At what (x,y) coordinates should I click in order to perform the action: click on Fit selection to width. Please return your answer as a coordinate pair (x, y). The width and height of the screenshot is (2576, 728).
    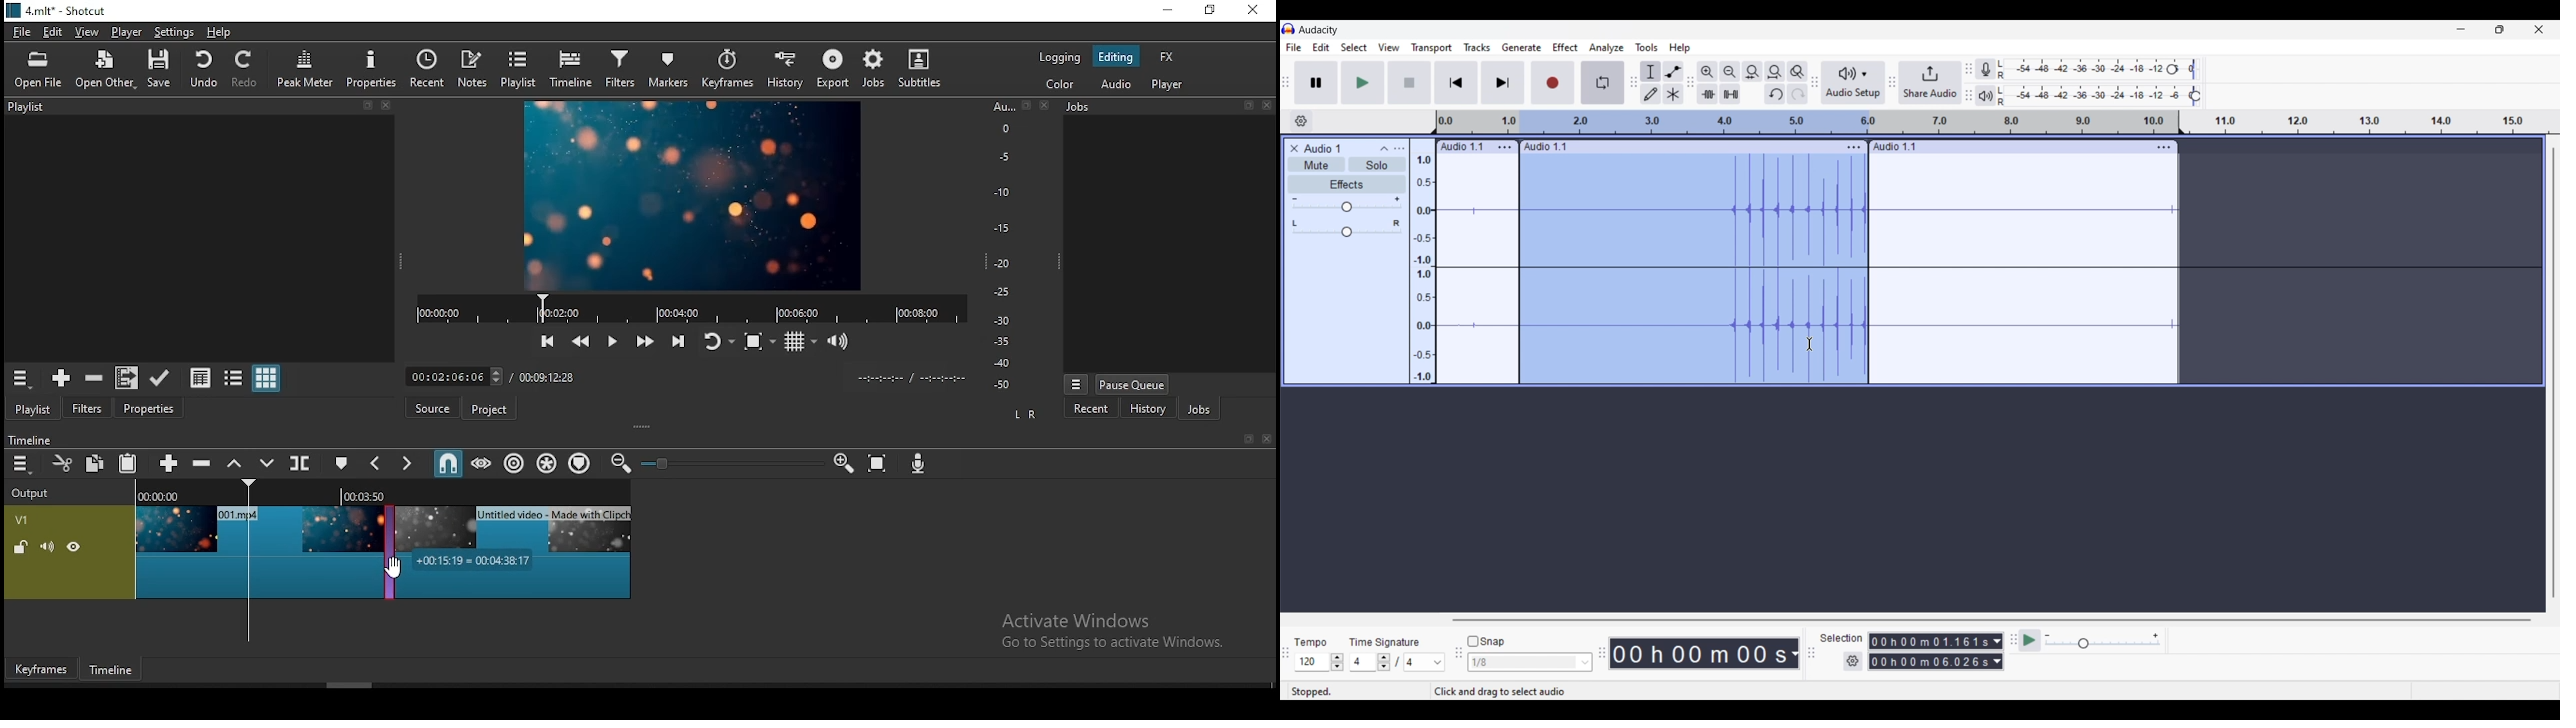
    Looking at the image, I should click on (1752, 71).